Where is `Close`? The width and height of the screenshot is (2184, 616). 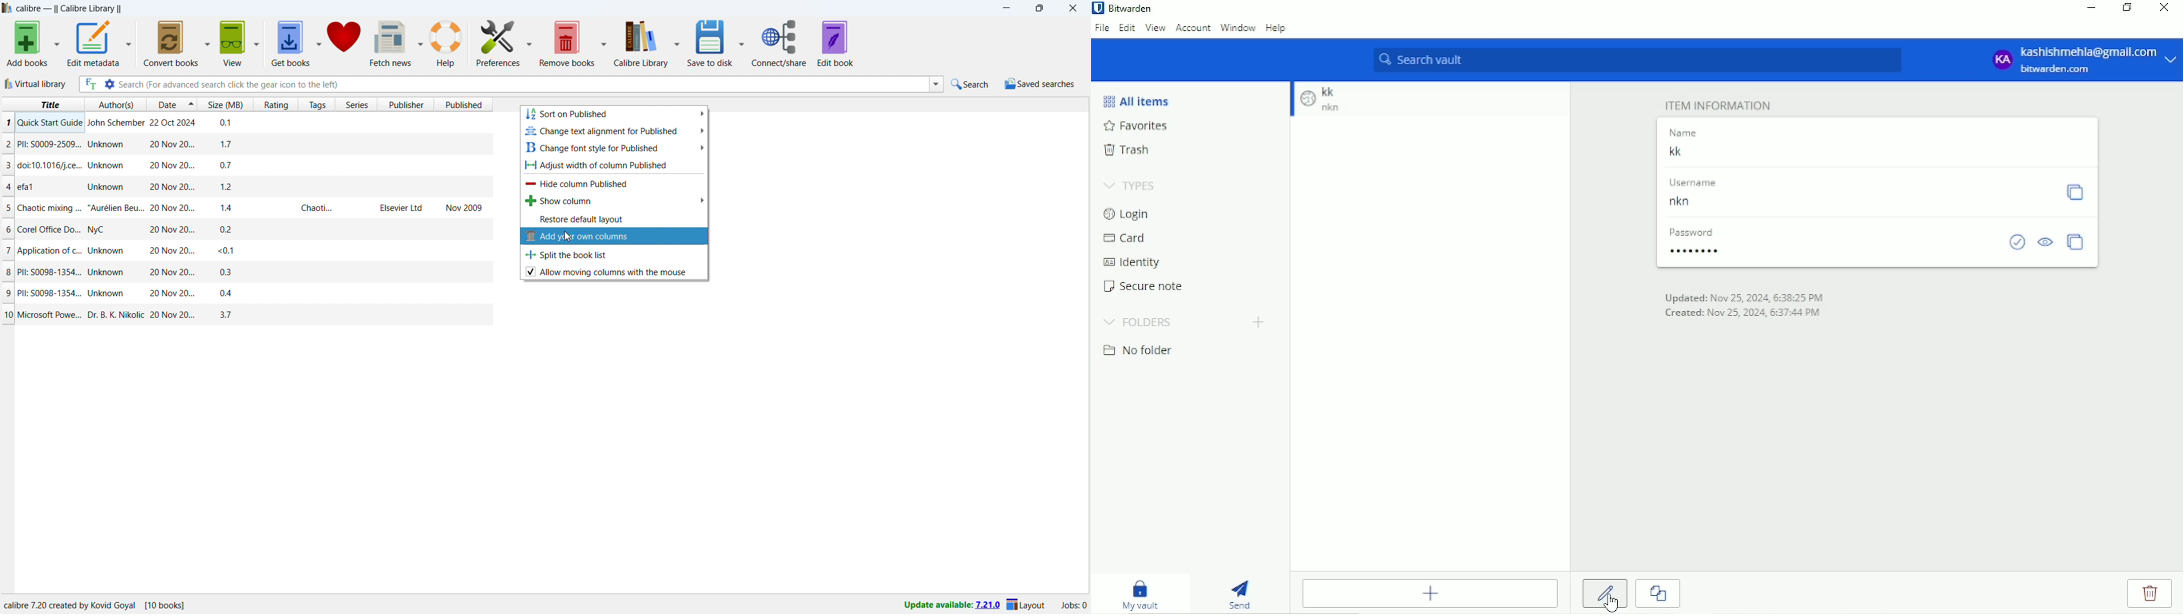 Close is located at coordinates (2163, 7).